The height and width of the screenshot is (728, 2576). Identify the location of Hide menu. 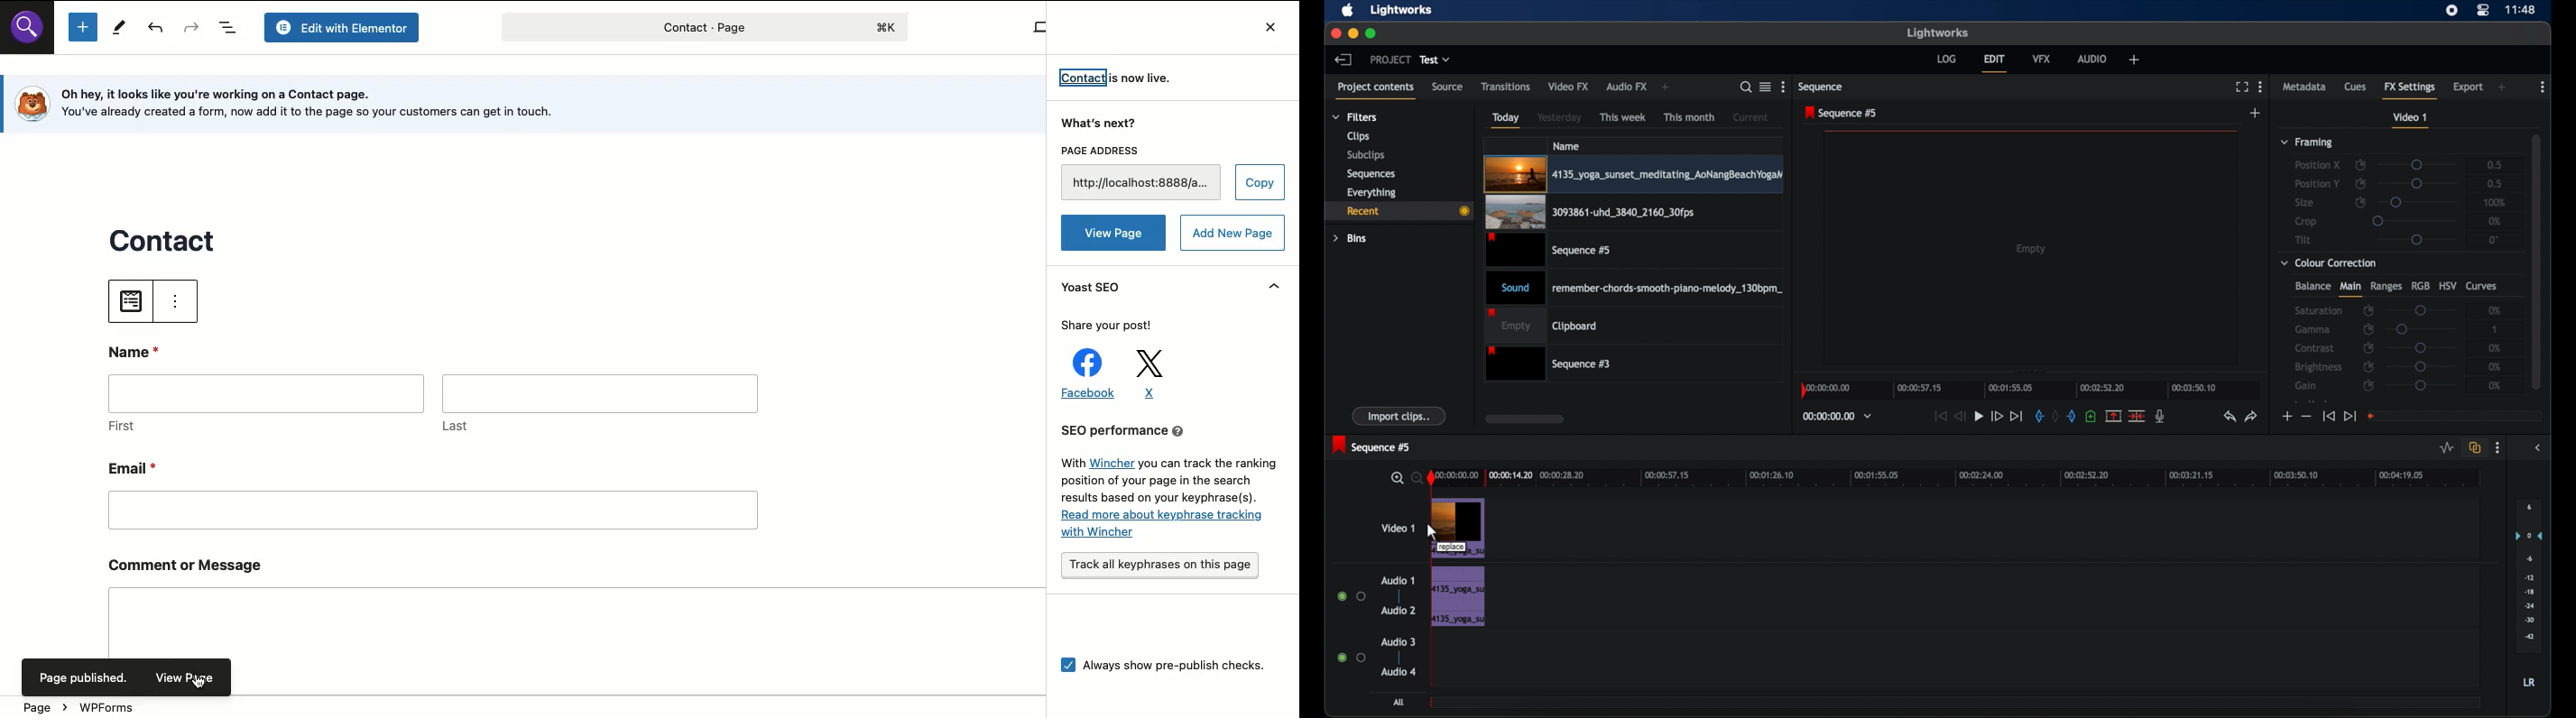
(1275, 285).